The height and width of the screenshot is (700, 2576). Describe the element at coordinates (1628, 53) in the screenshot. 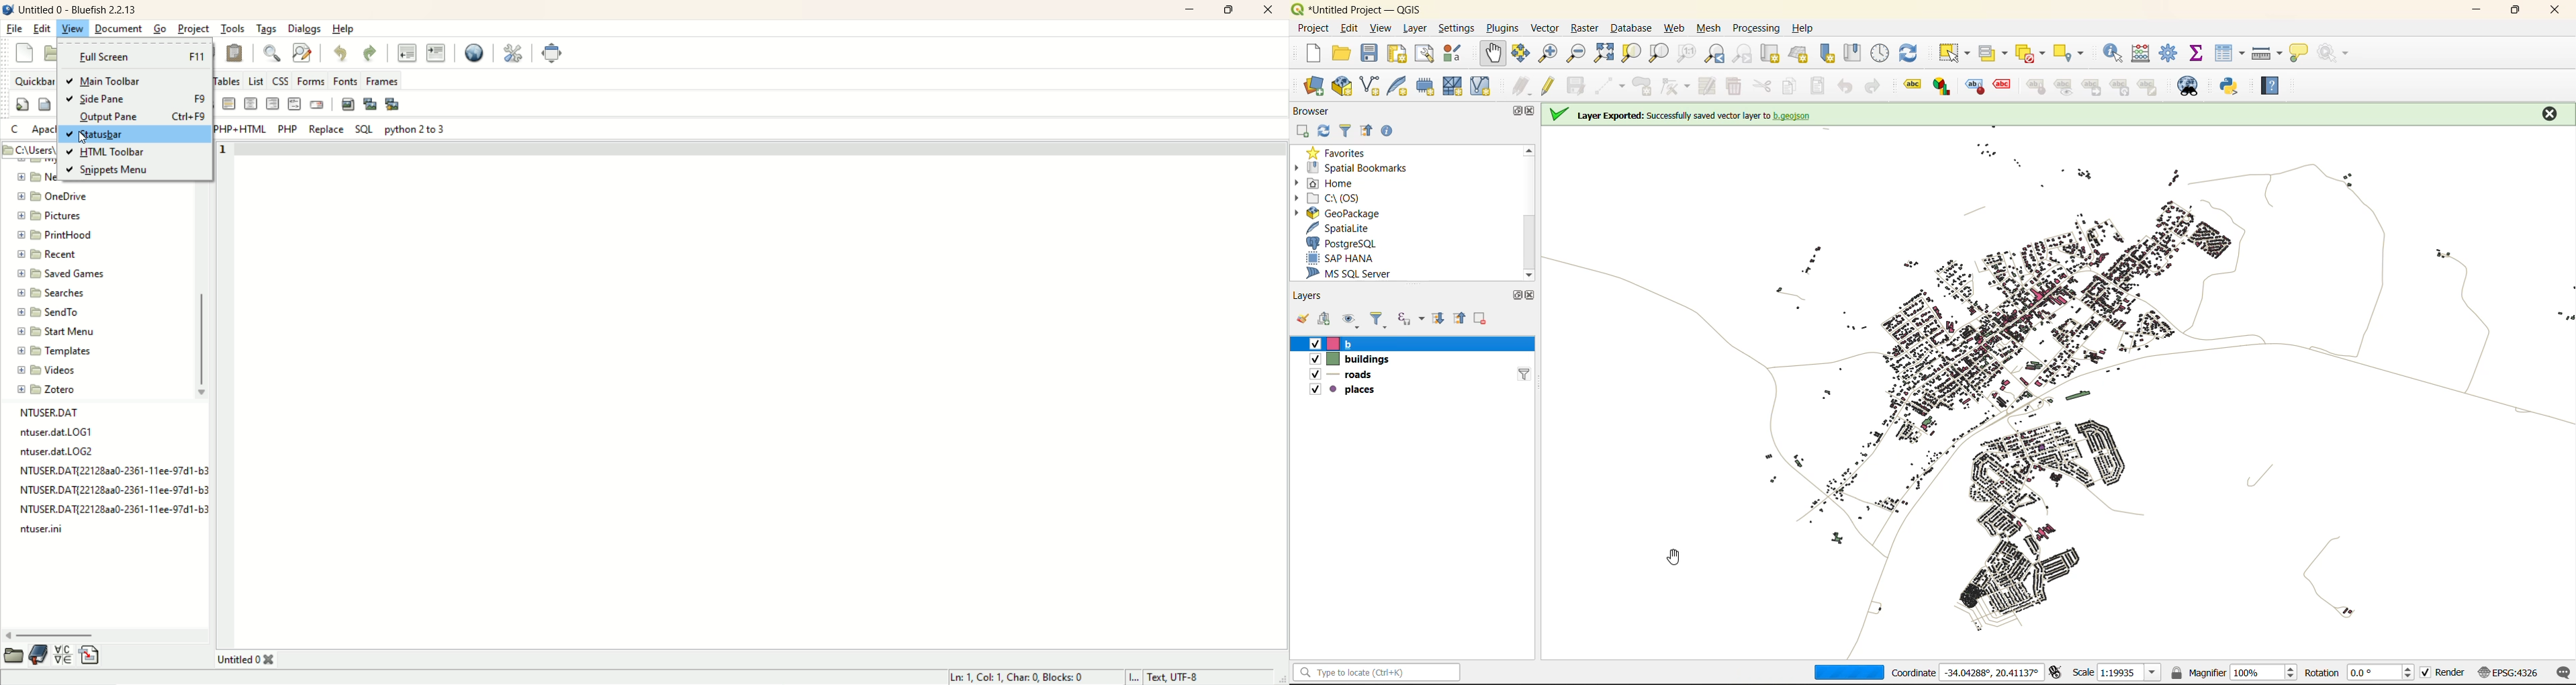

I see `zoom selection` at that location.